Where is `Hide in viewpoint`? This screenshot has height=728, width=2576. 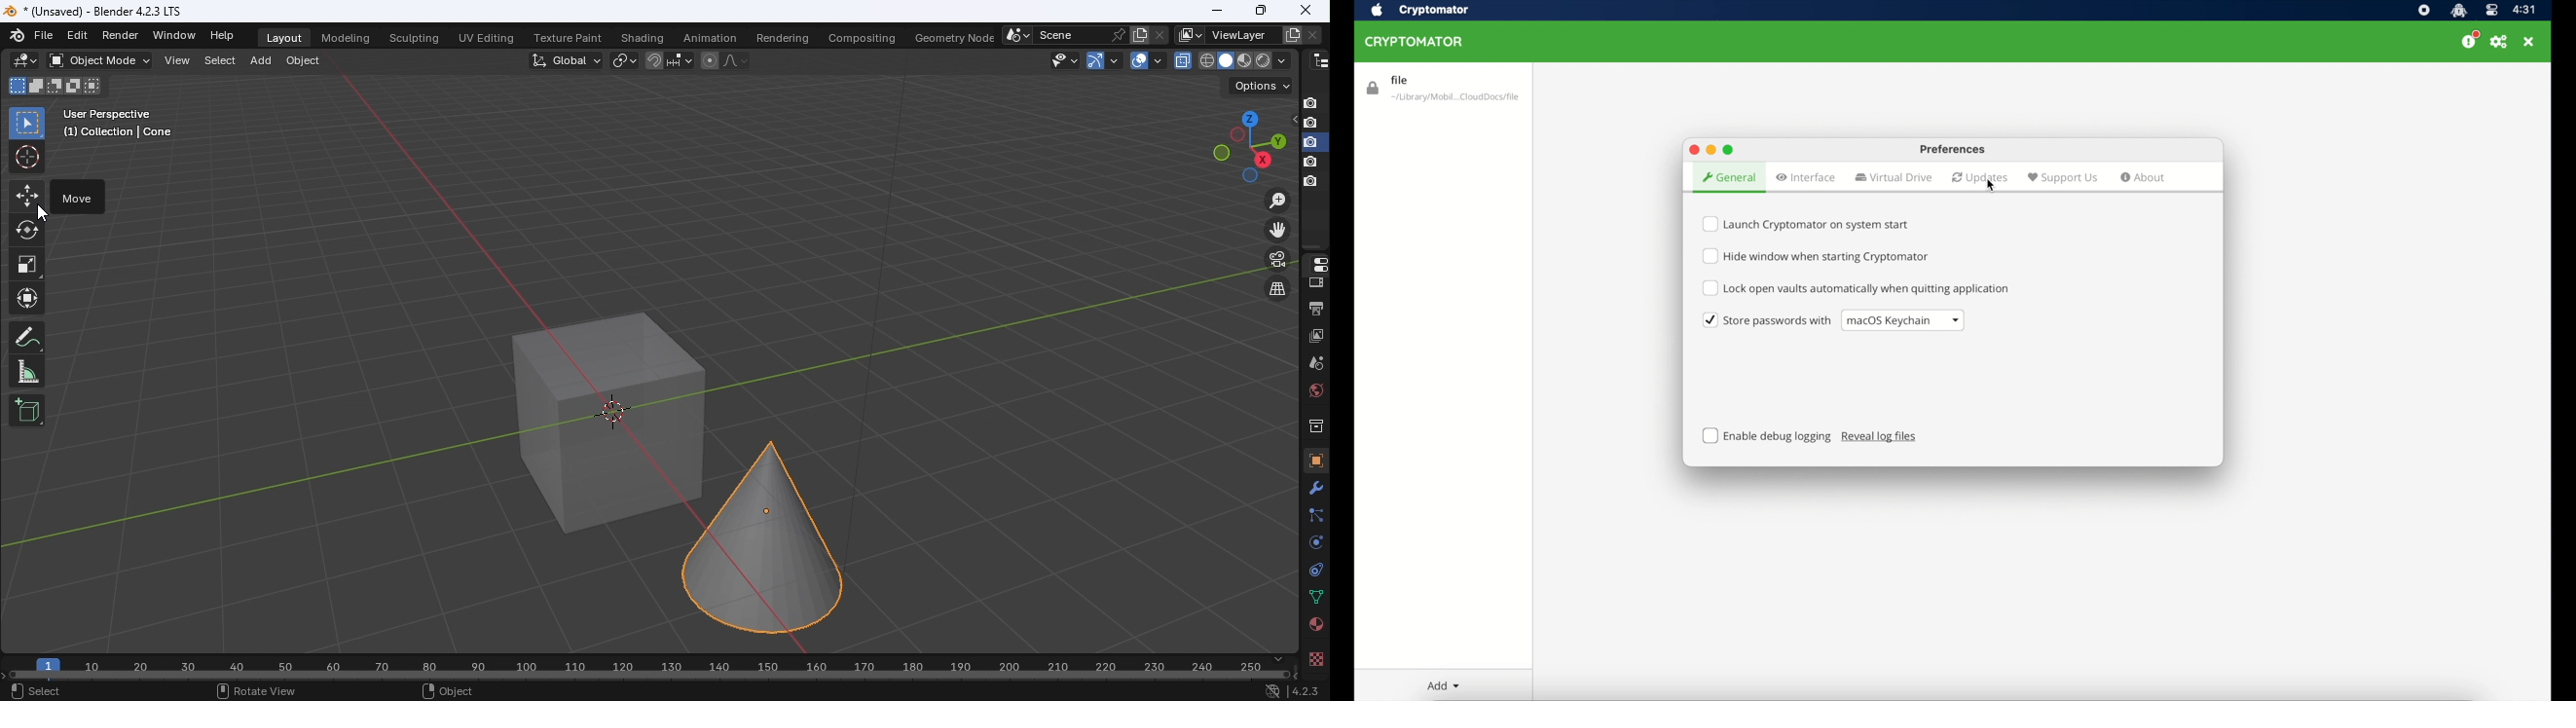
Hide in viewpoint is located at coordinates (1290, 121).